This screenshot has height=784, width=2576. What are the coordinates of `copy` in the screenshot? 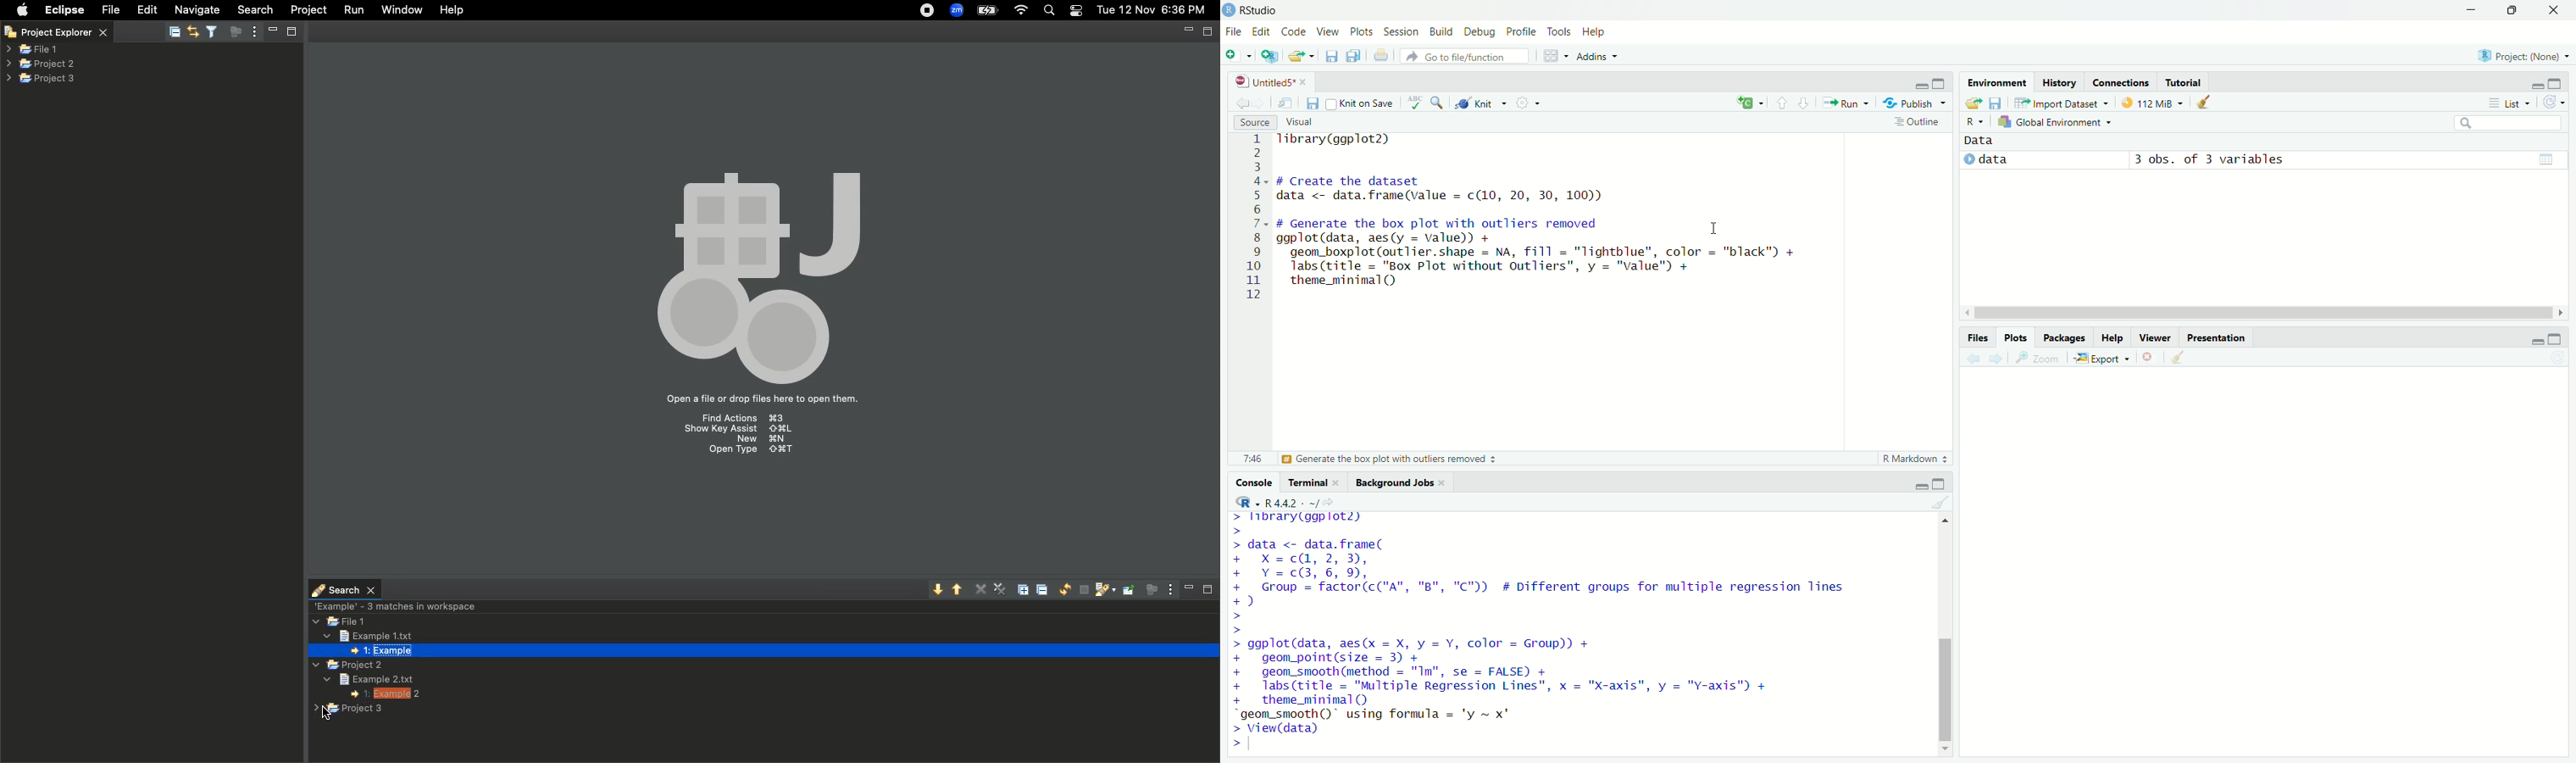 It's located at (1354, 57).